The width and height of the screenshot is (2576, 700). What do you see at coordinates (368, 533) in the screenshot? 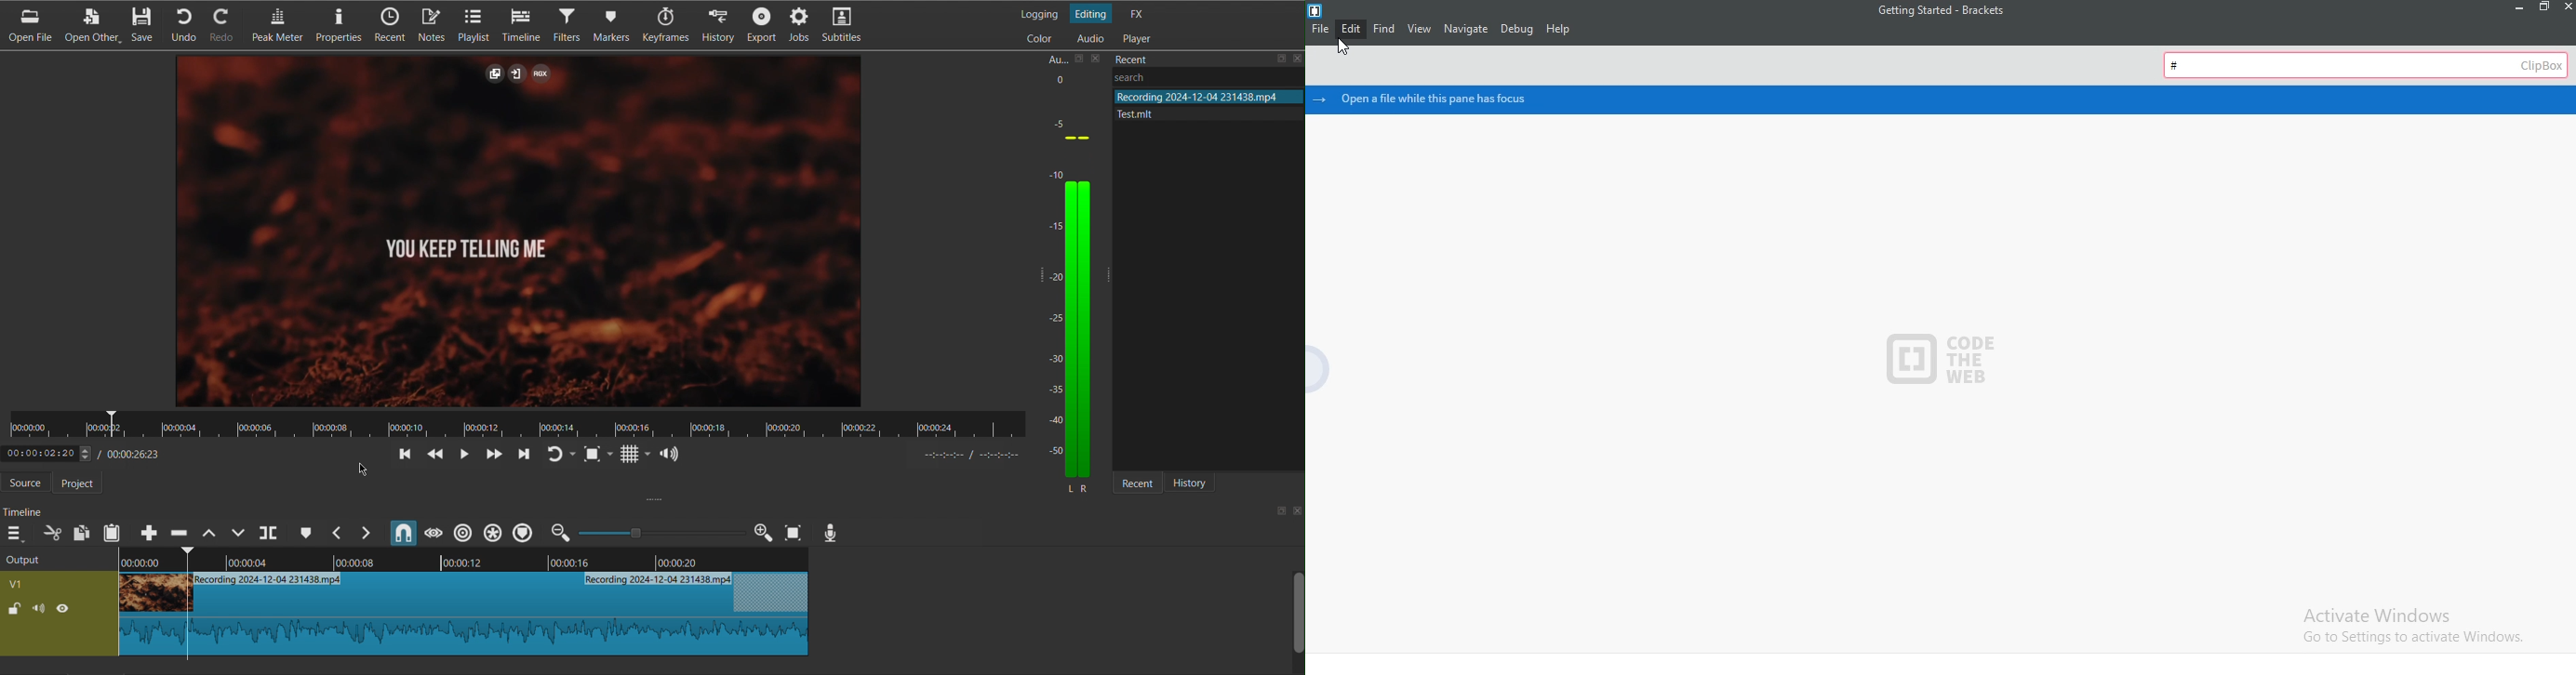
I see `Next Marker` at bounding box center [368, 533].